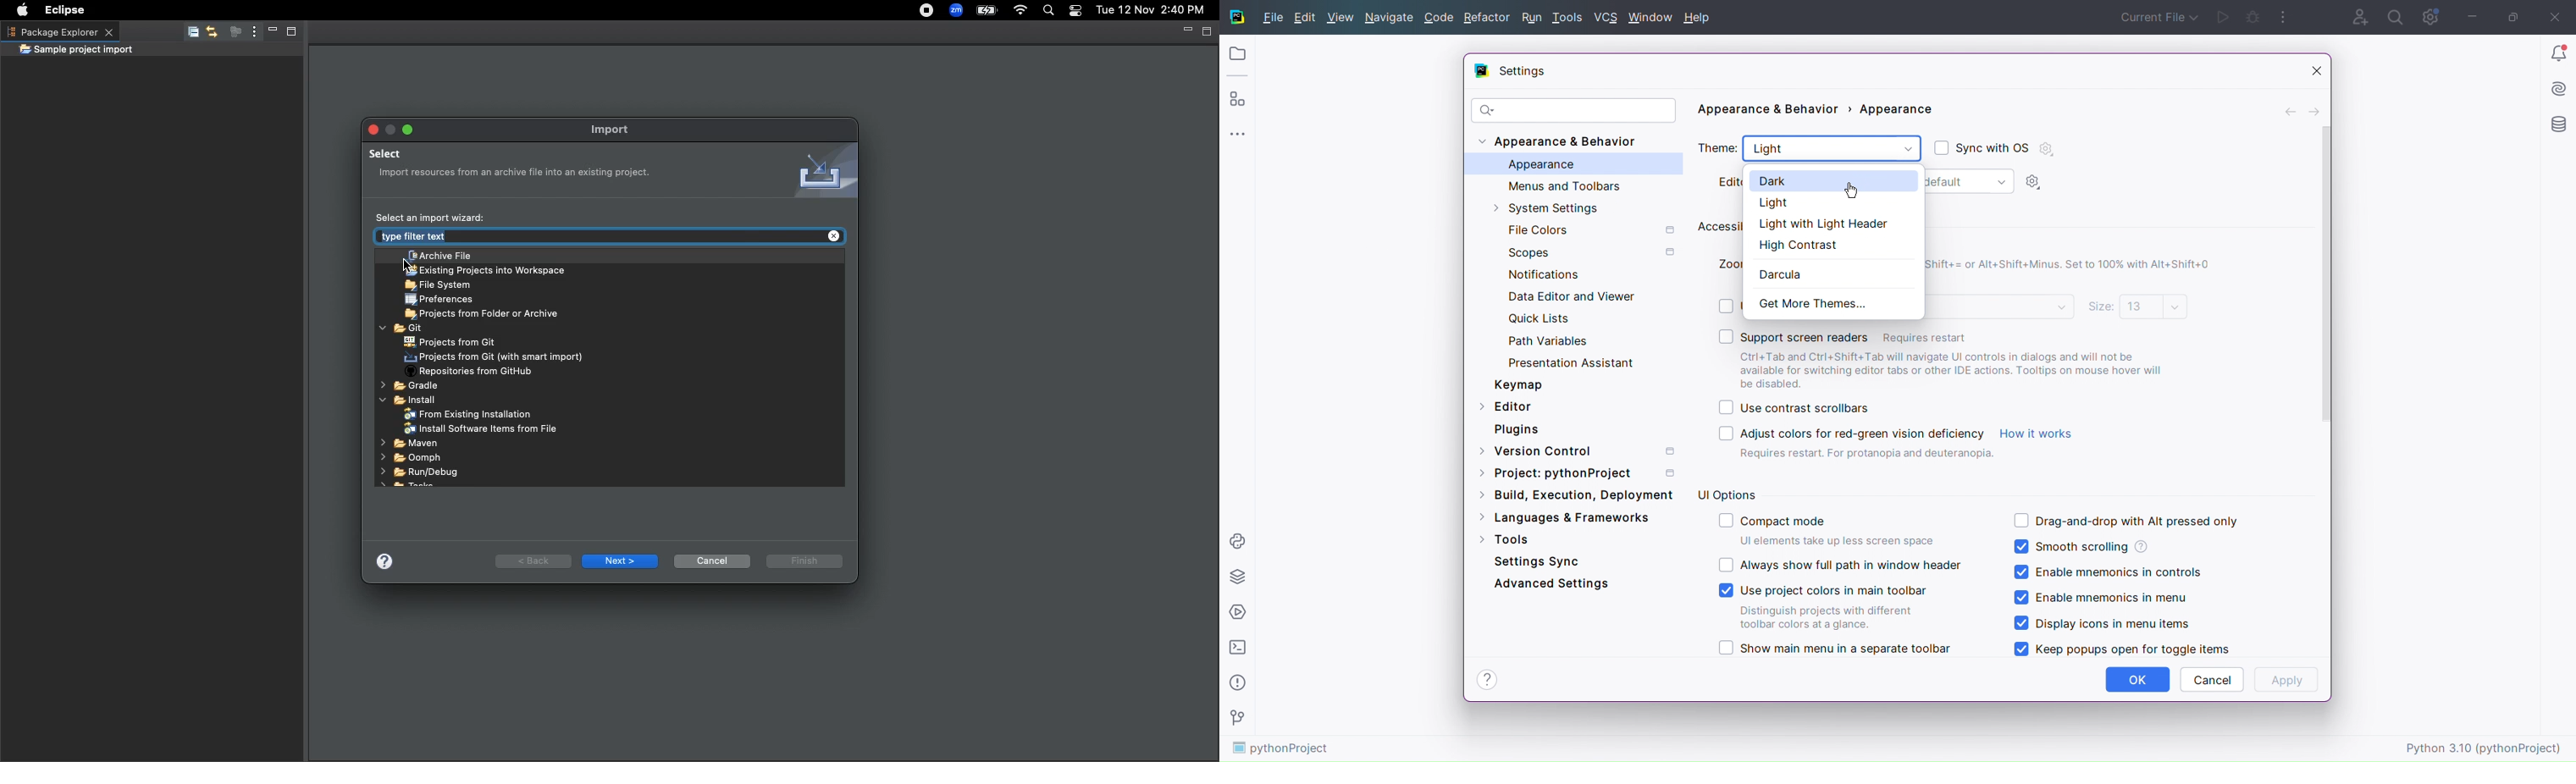  I want to click on close, so click(833, 234).